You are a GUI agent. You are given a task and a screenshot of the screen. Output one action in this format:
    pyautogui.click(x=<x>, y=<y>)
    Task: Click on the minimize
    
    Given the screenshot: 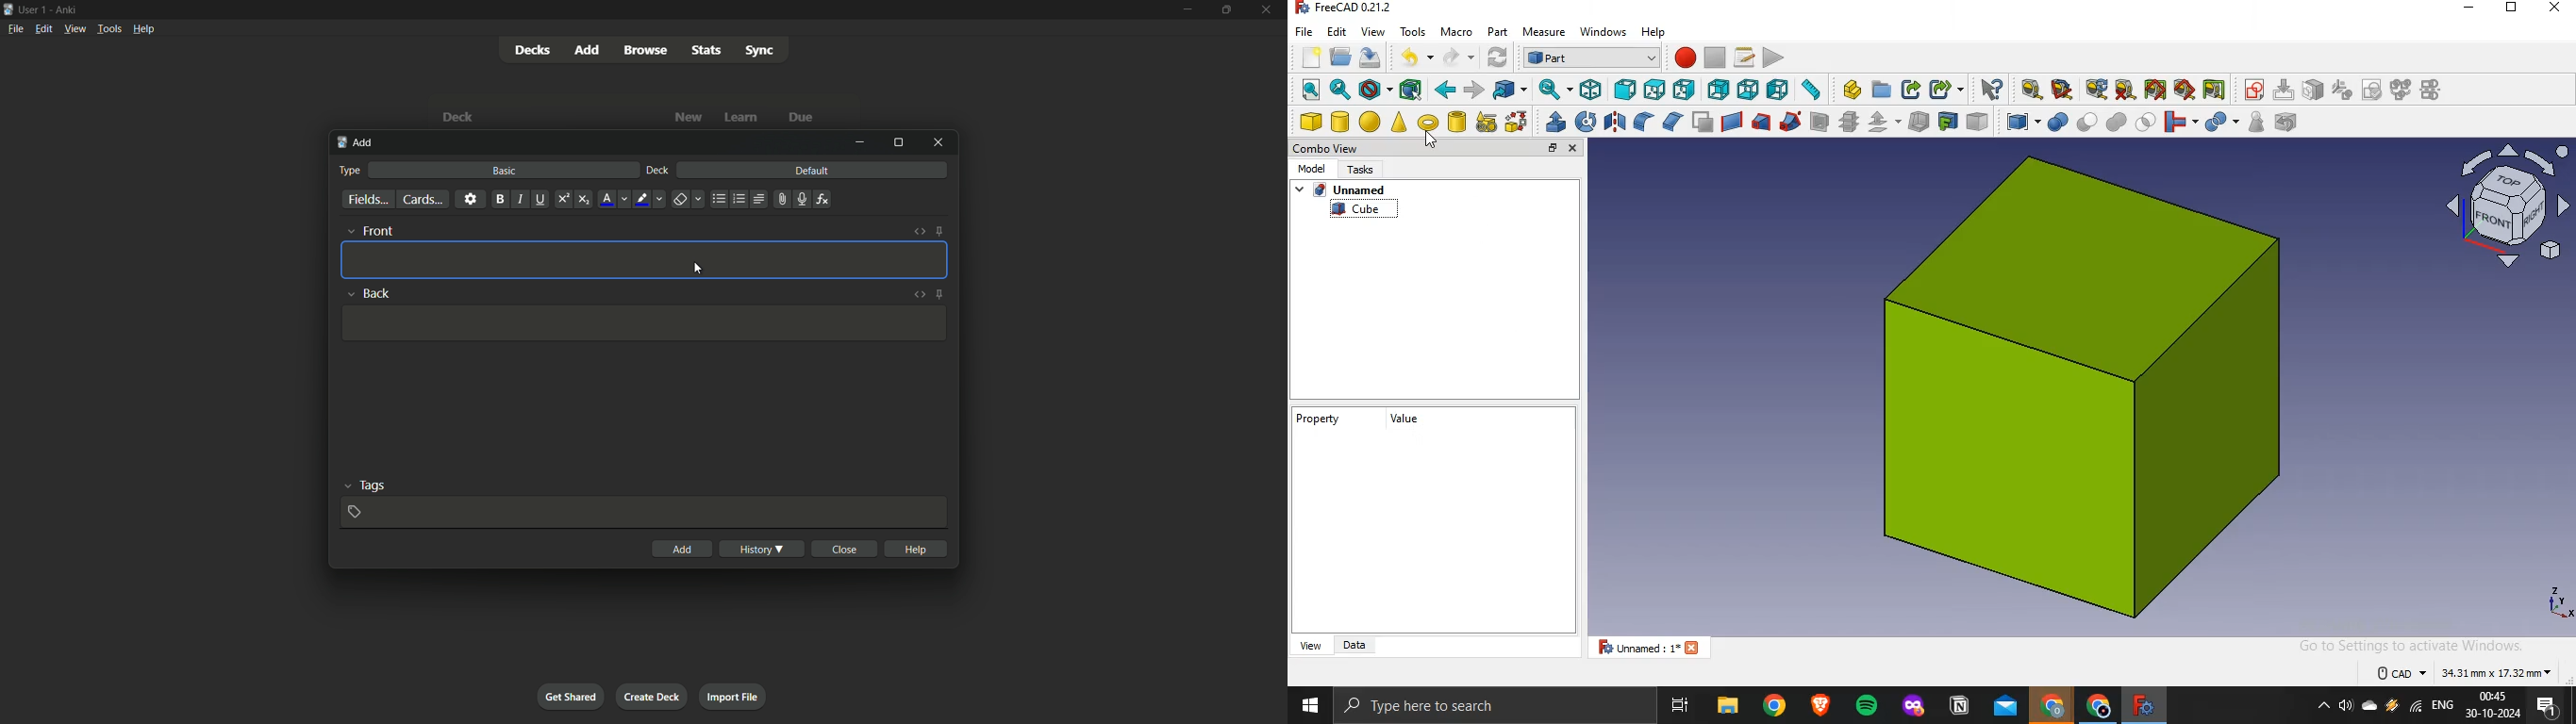 What is the action you would take?
    pyautogui.click(x=2469, y=8)
    